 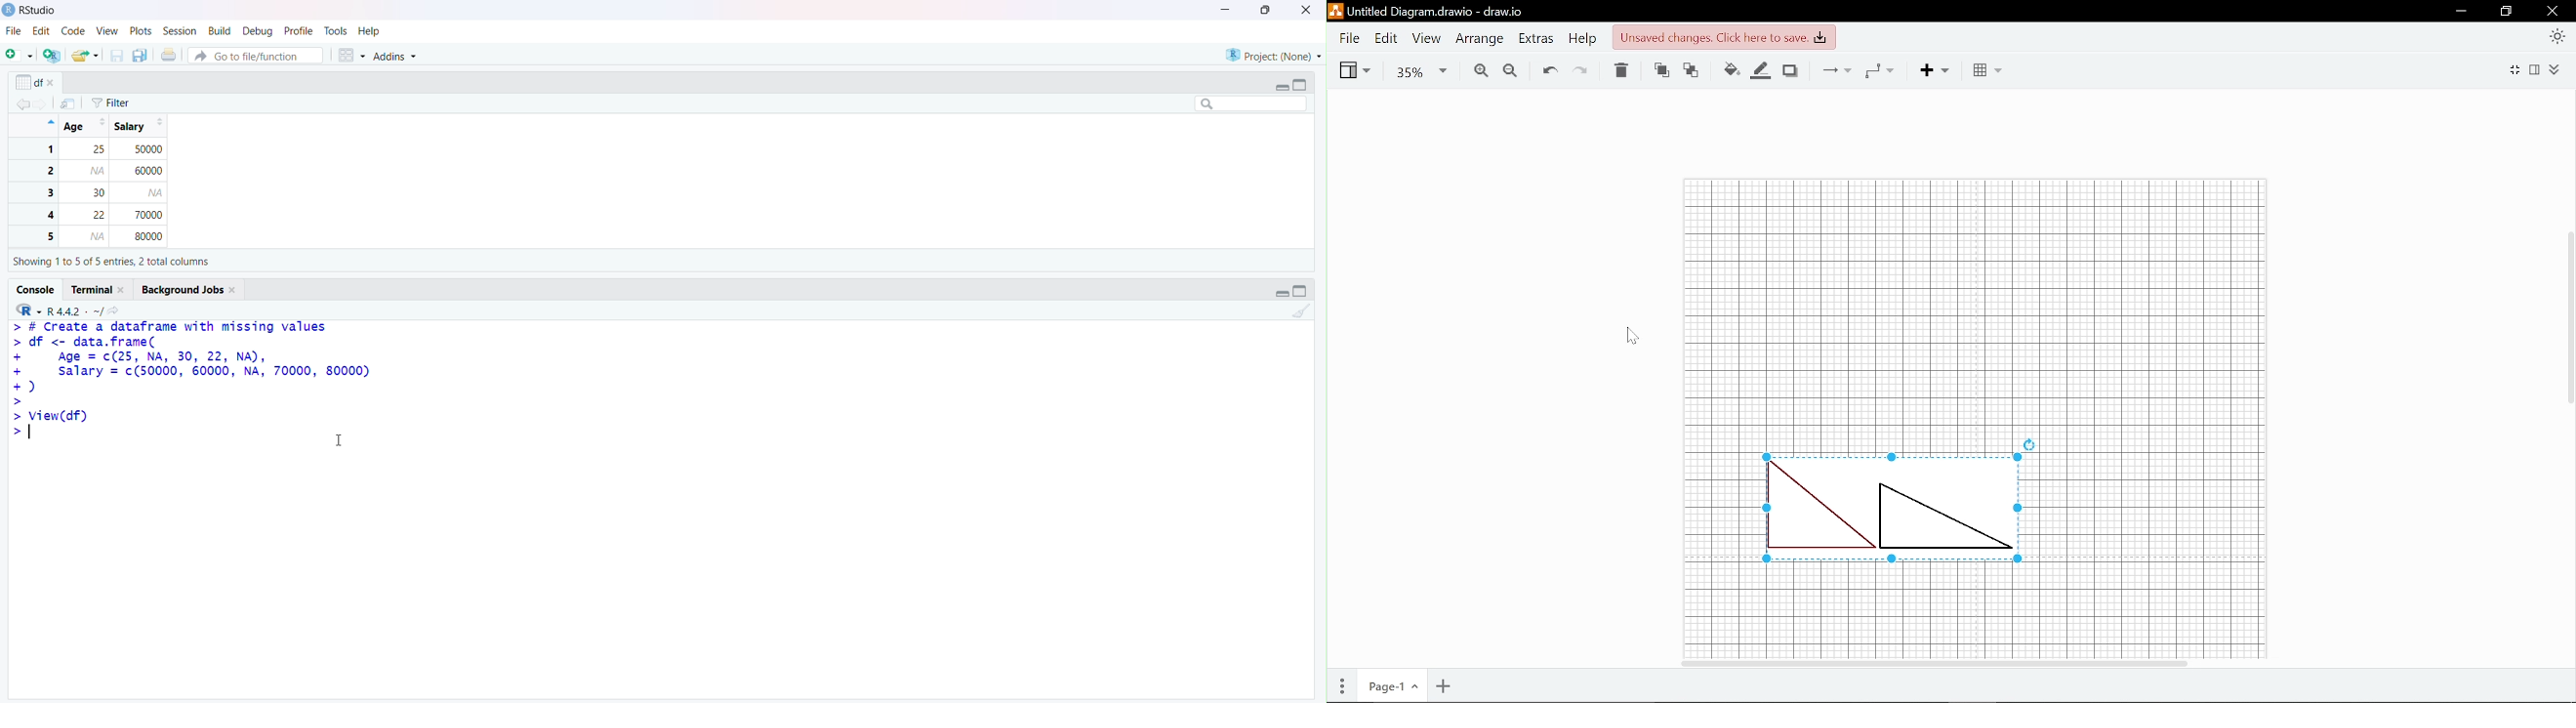 I want to click on To back, so click(x=1691, y=71).